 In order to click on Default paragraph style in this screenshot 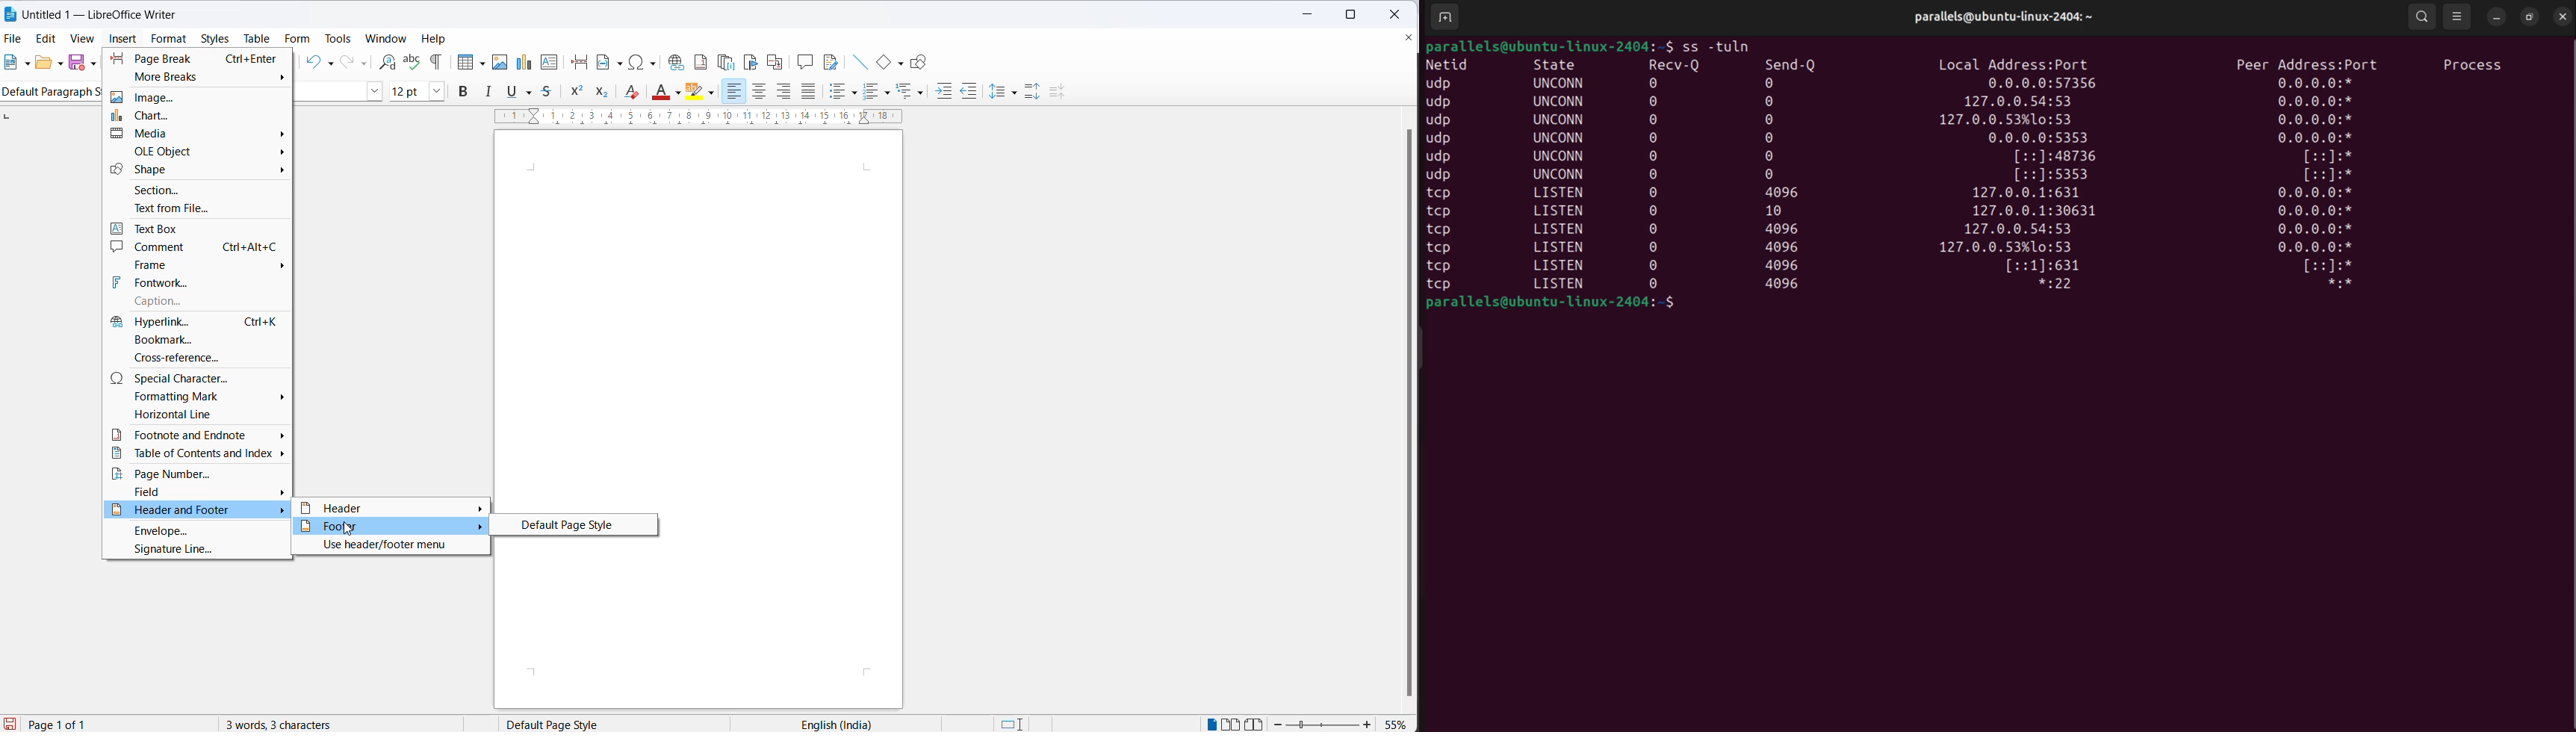, I will do `click(55, 93)`.